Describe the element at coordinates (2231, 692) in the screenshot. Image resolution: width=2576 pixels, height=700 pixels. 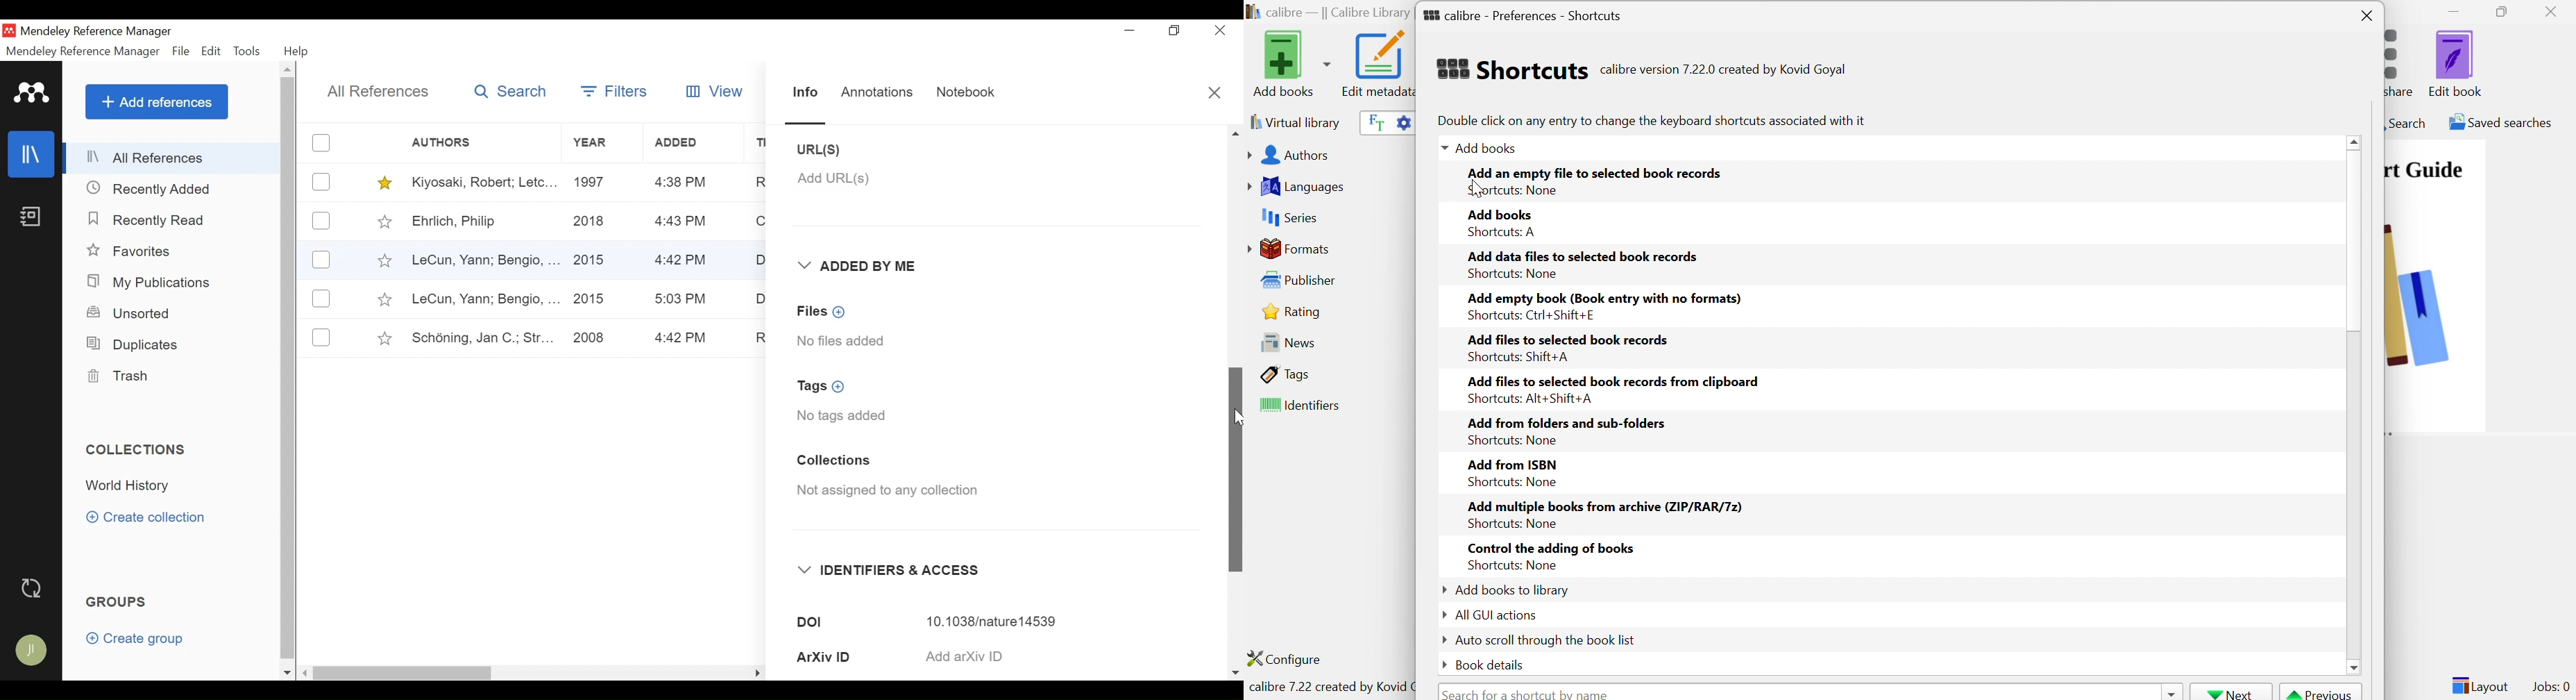
I see `Next` at that location.